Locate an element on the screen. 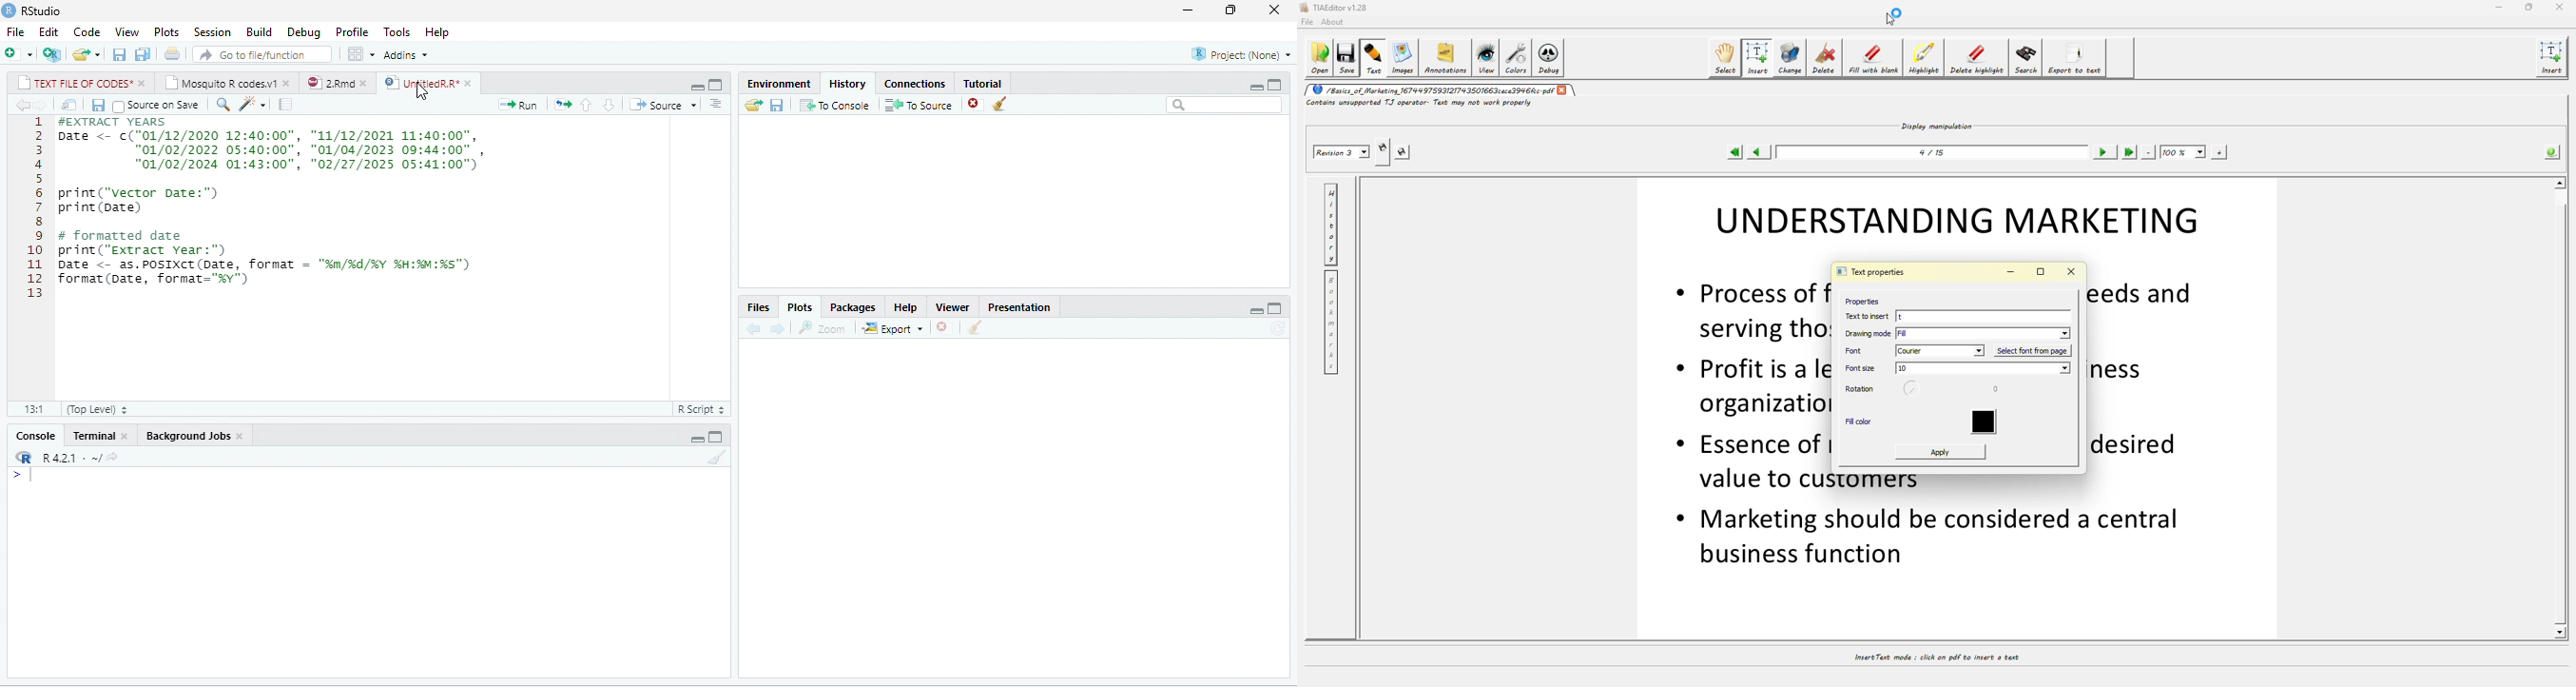  code tools is located at coordinates (252, 104).